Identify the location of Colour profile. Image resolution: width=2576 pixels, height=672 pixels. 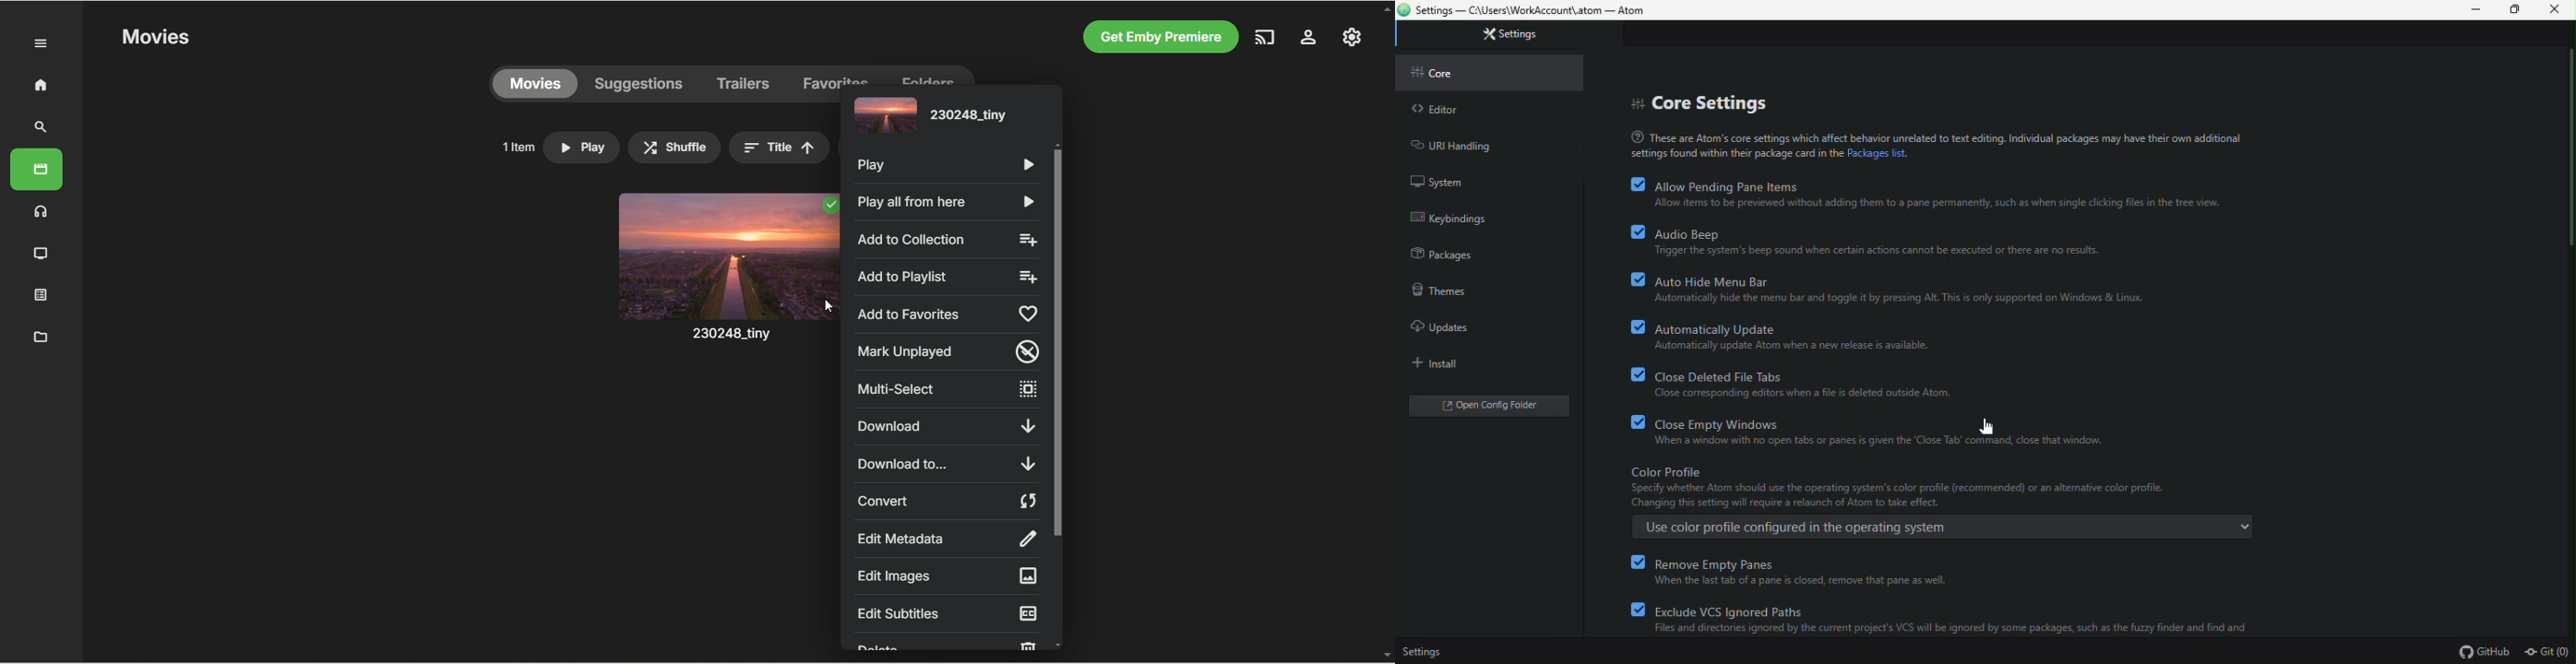
(1939, 504).